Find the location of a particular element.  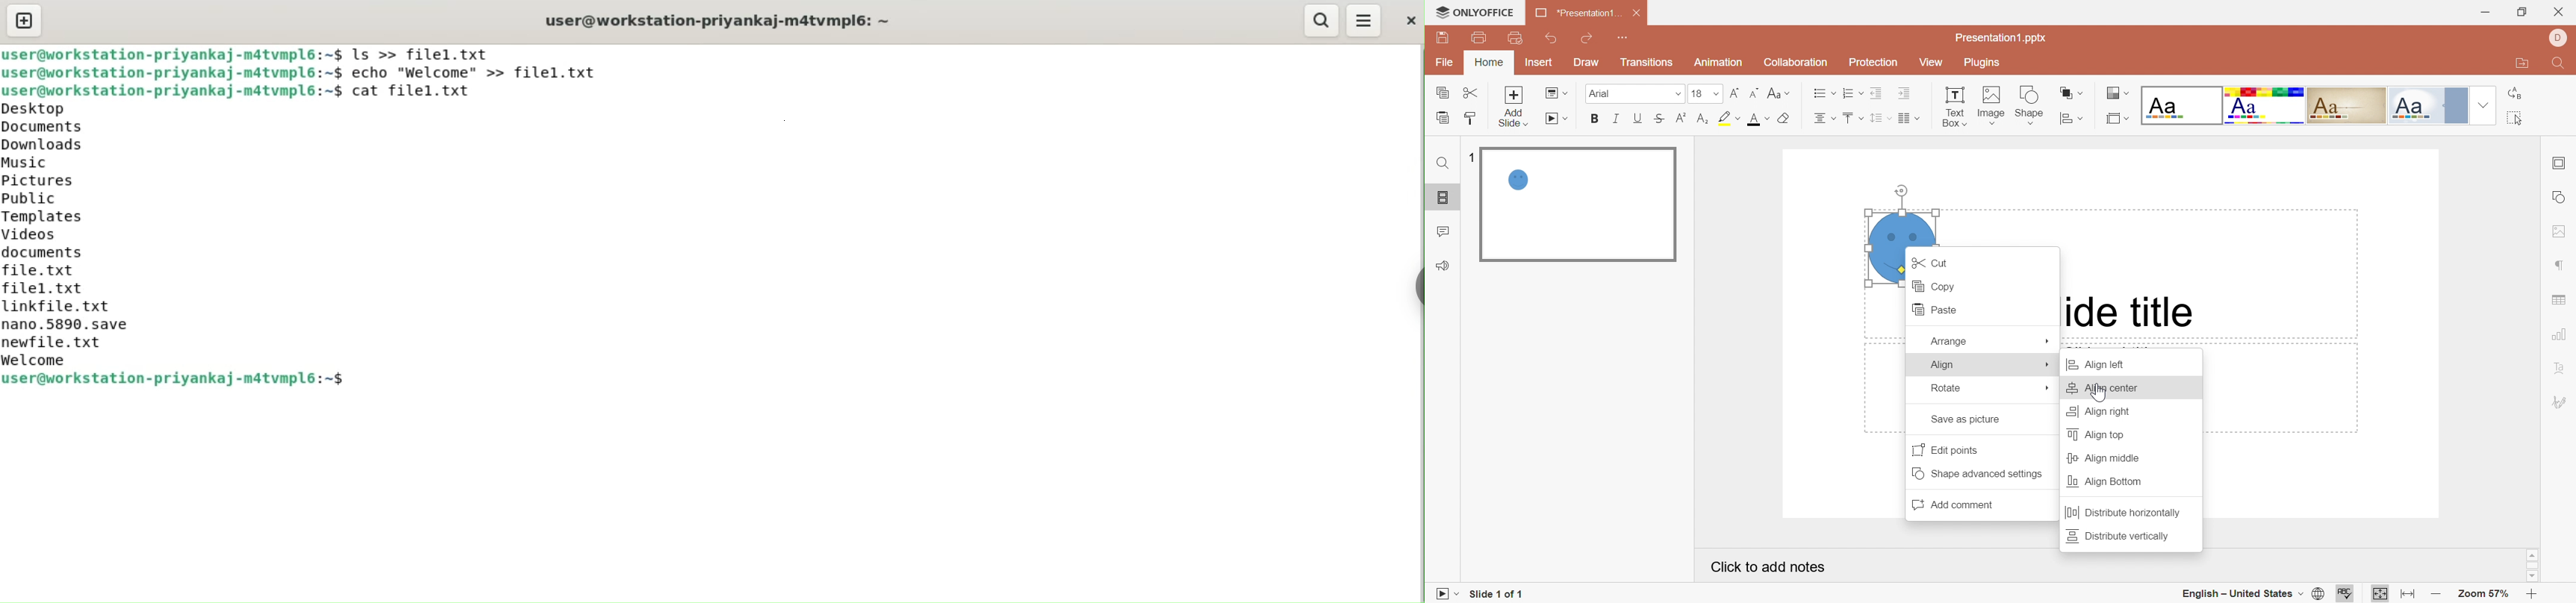

Undo is located at coordinates (1552, 39).